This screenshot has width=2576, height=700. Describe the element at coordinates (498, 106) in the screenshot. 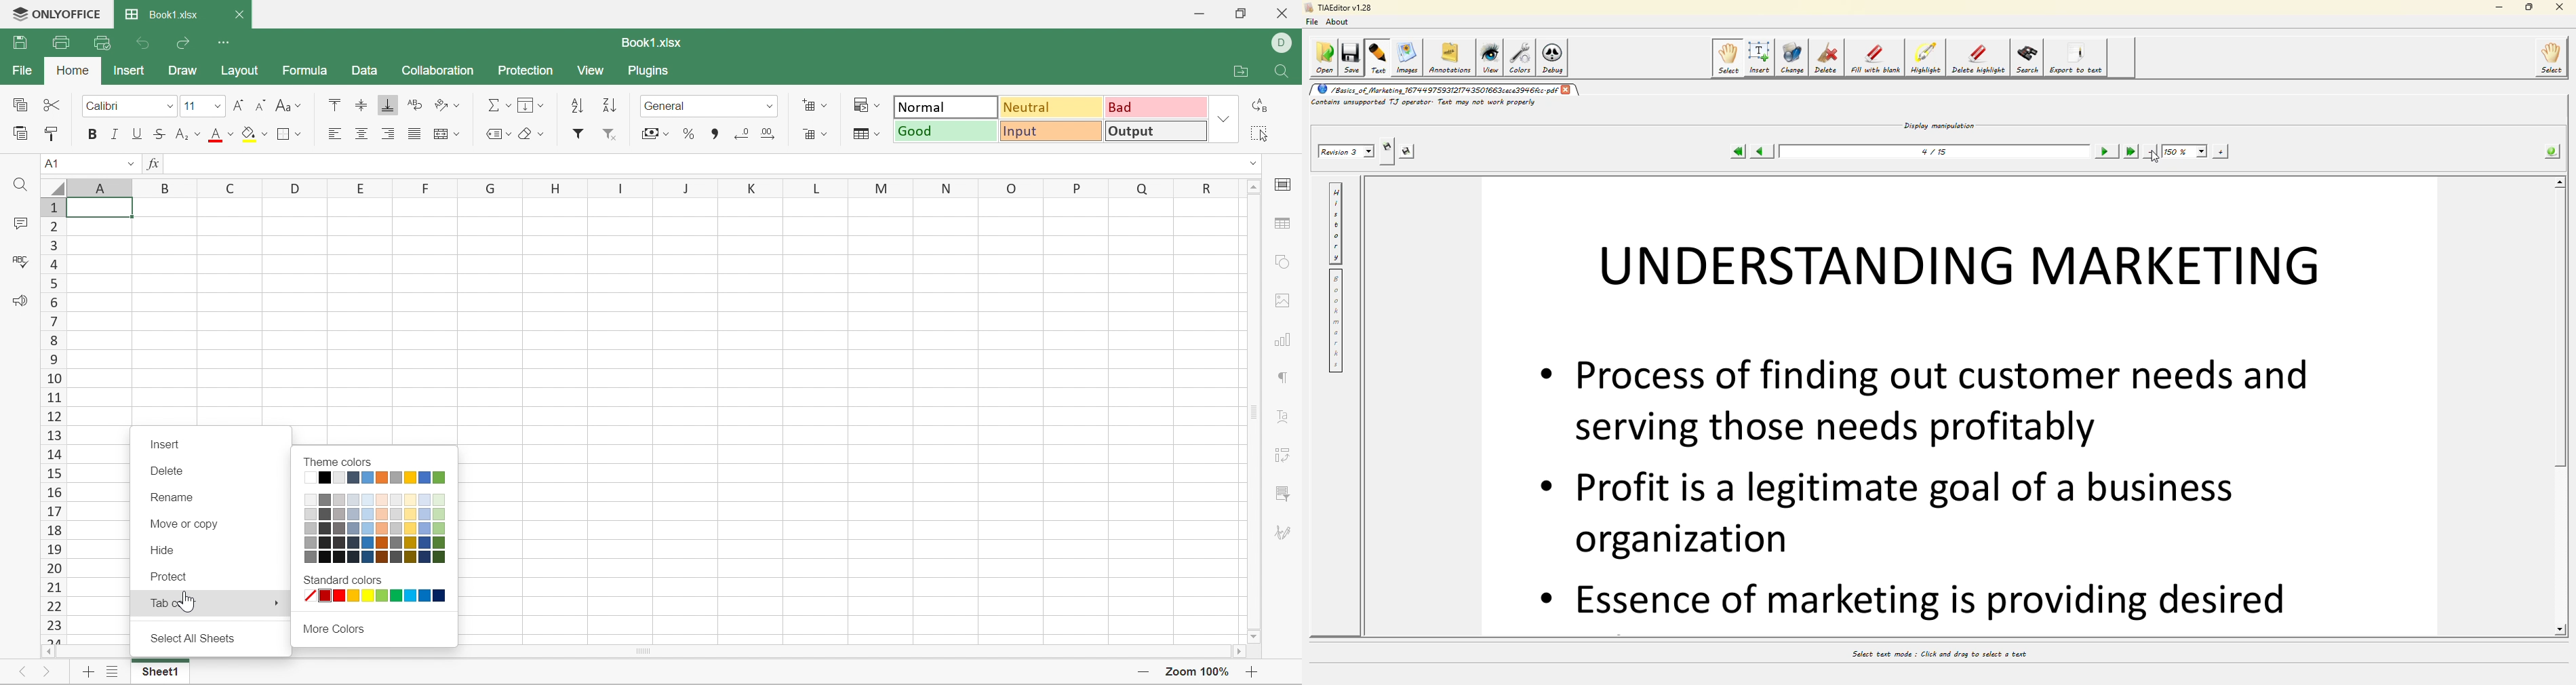

I see `Summation` at that location.